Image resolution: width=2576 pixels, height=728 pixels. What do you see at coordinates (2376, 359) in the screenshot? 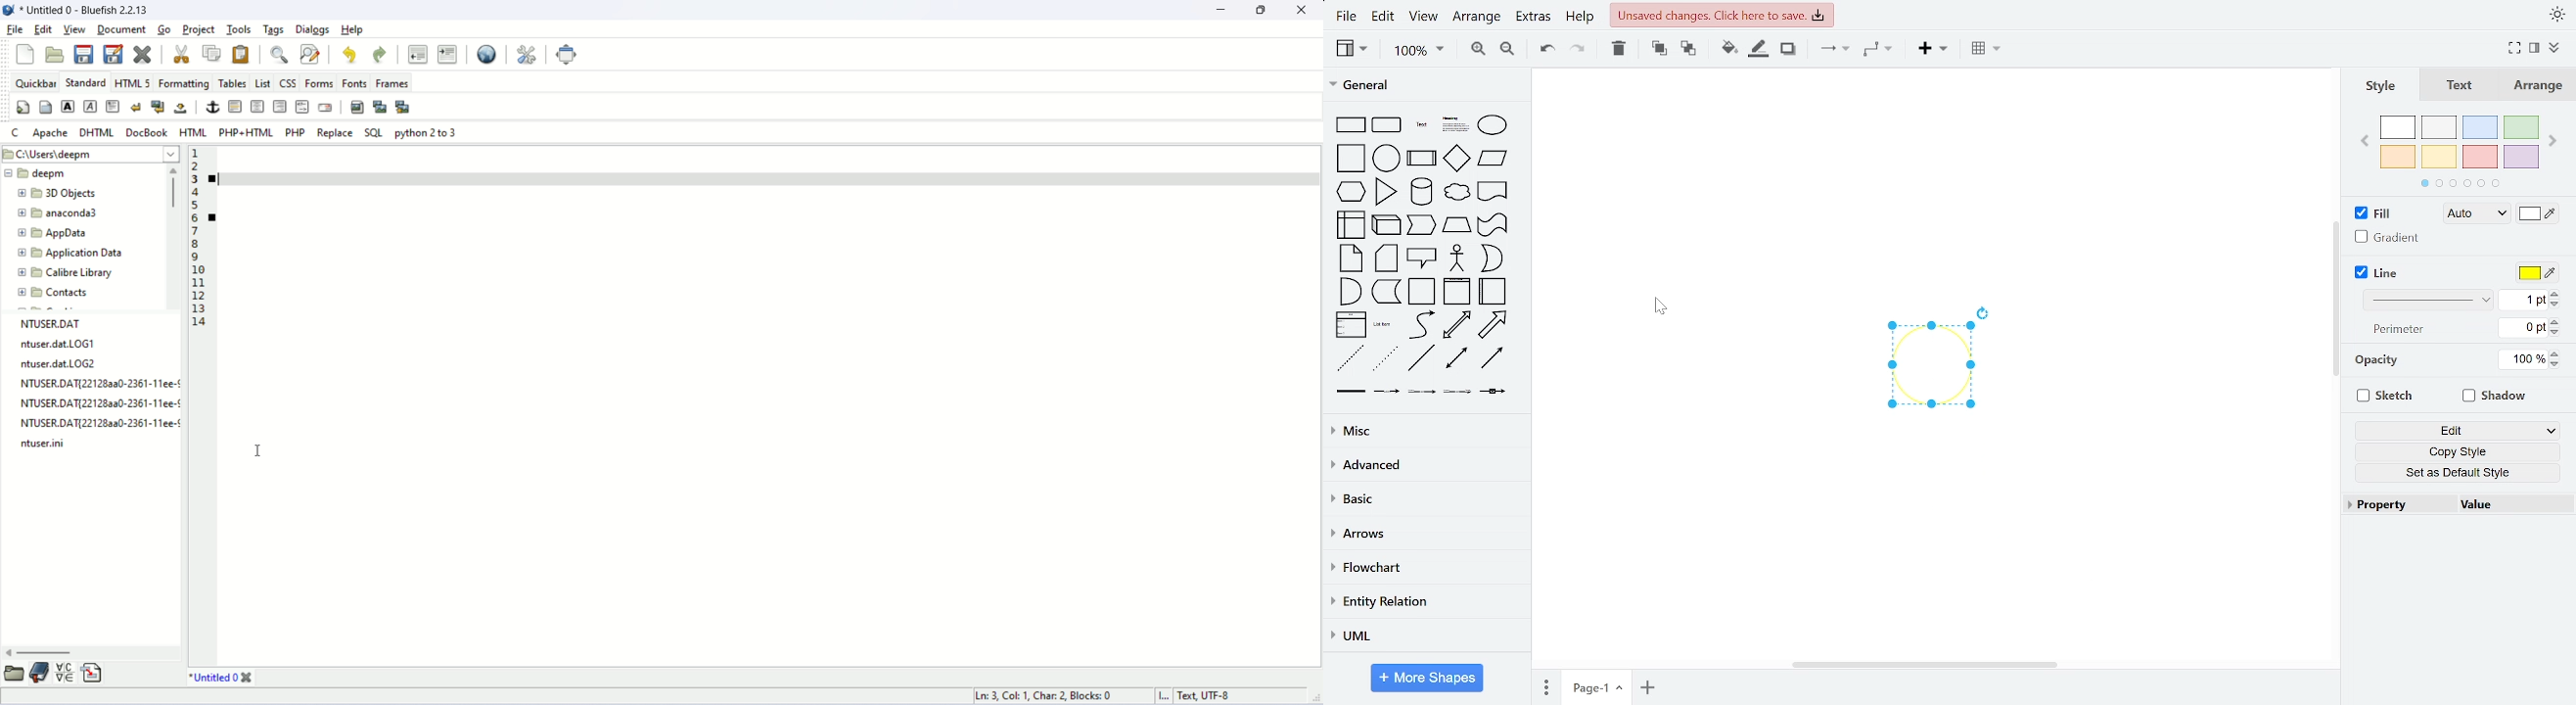
I see `opacity` at bounding box center [2376, 359].